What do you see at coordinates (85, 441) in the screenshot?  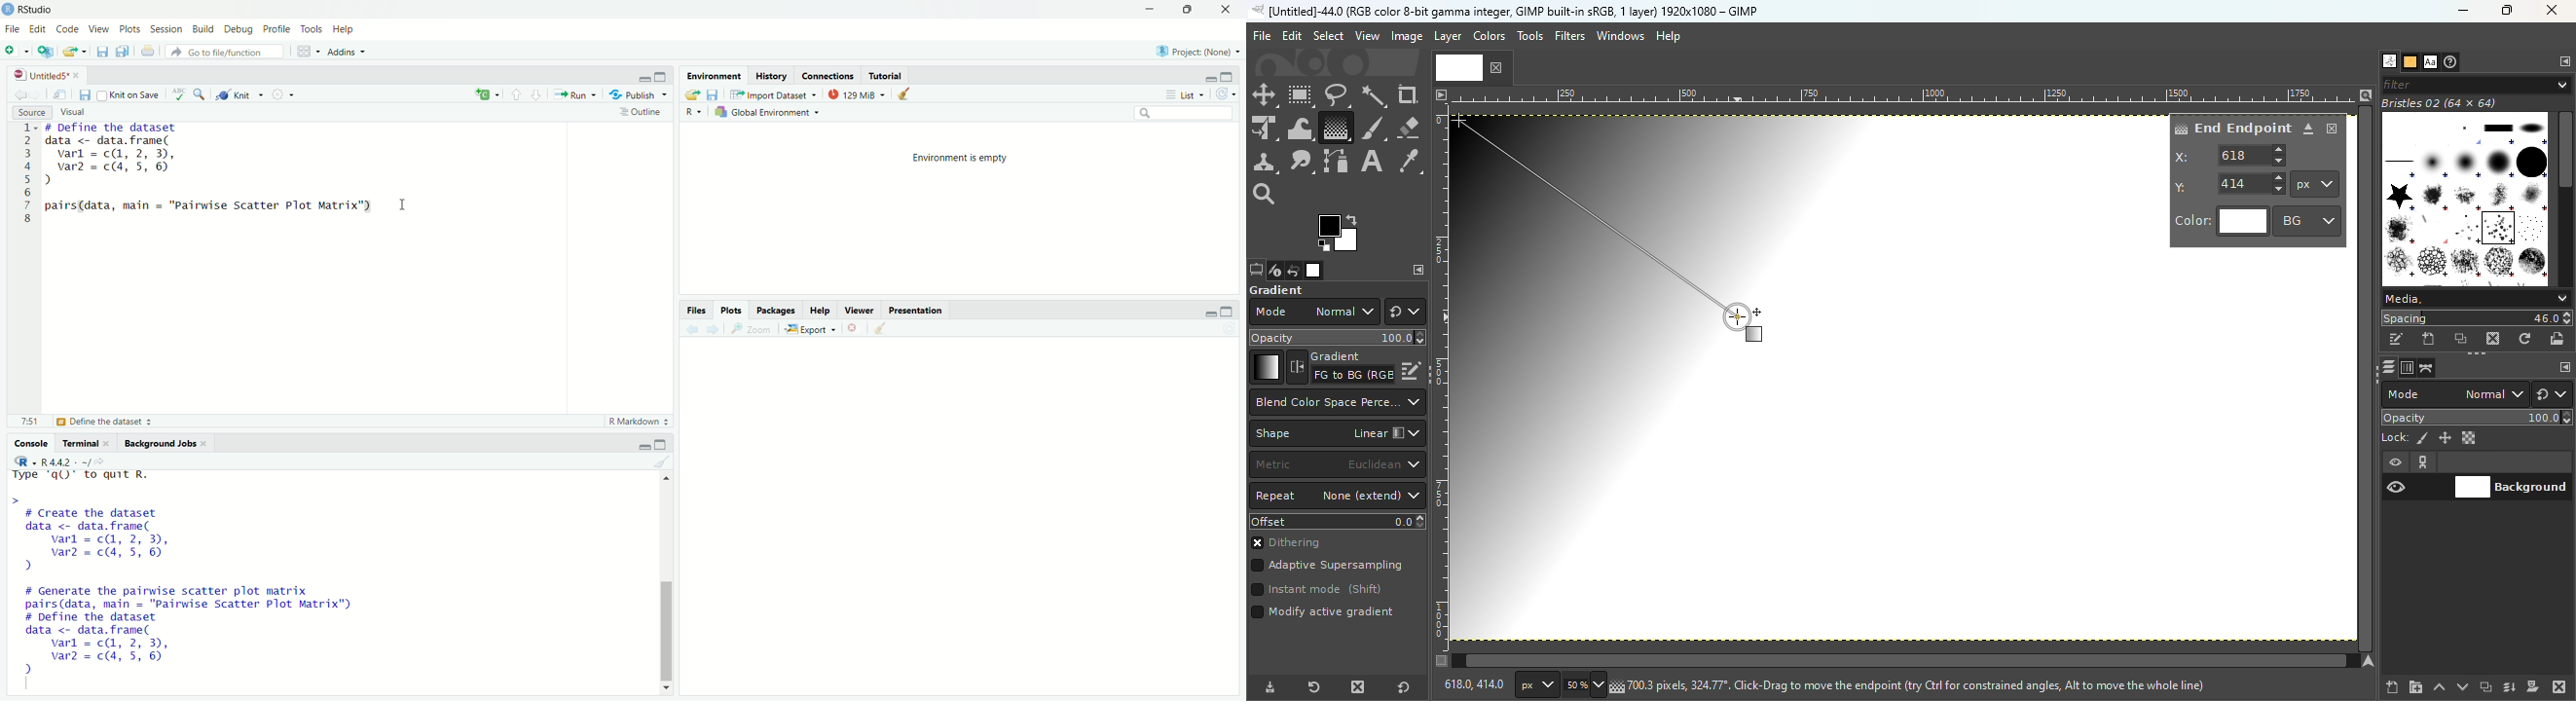 I see `Terminal` at bounding box center [85, 441].